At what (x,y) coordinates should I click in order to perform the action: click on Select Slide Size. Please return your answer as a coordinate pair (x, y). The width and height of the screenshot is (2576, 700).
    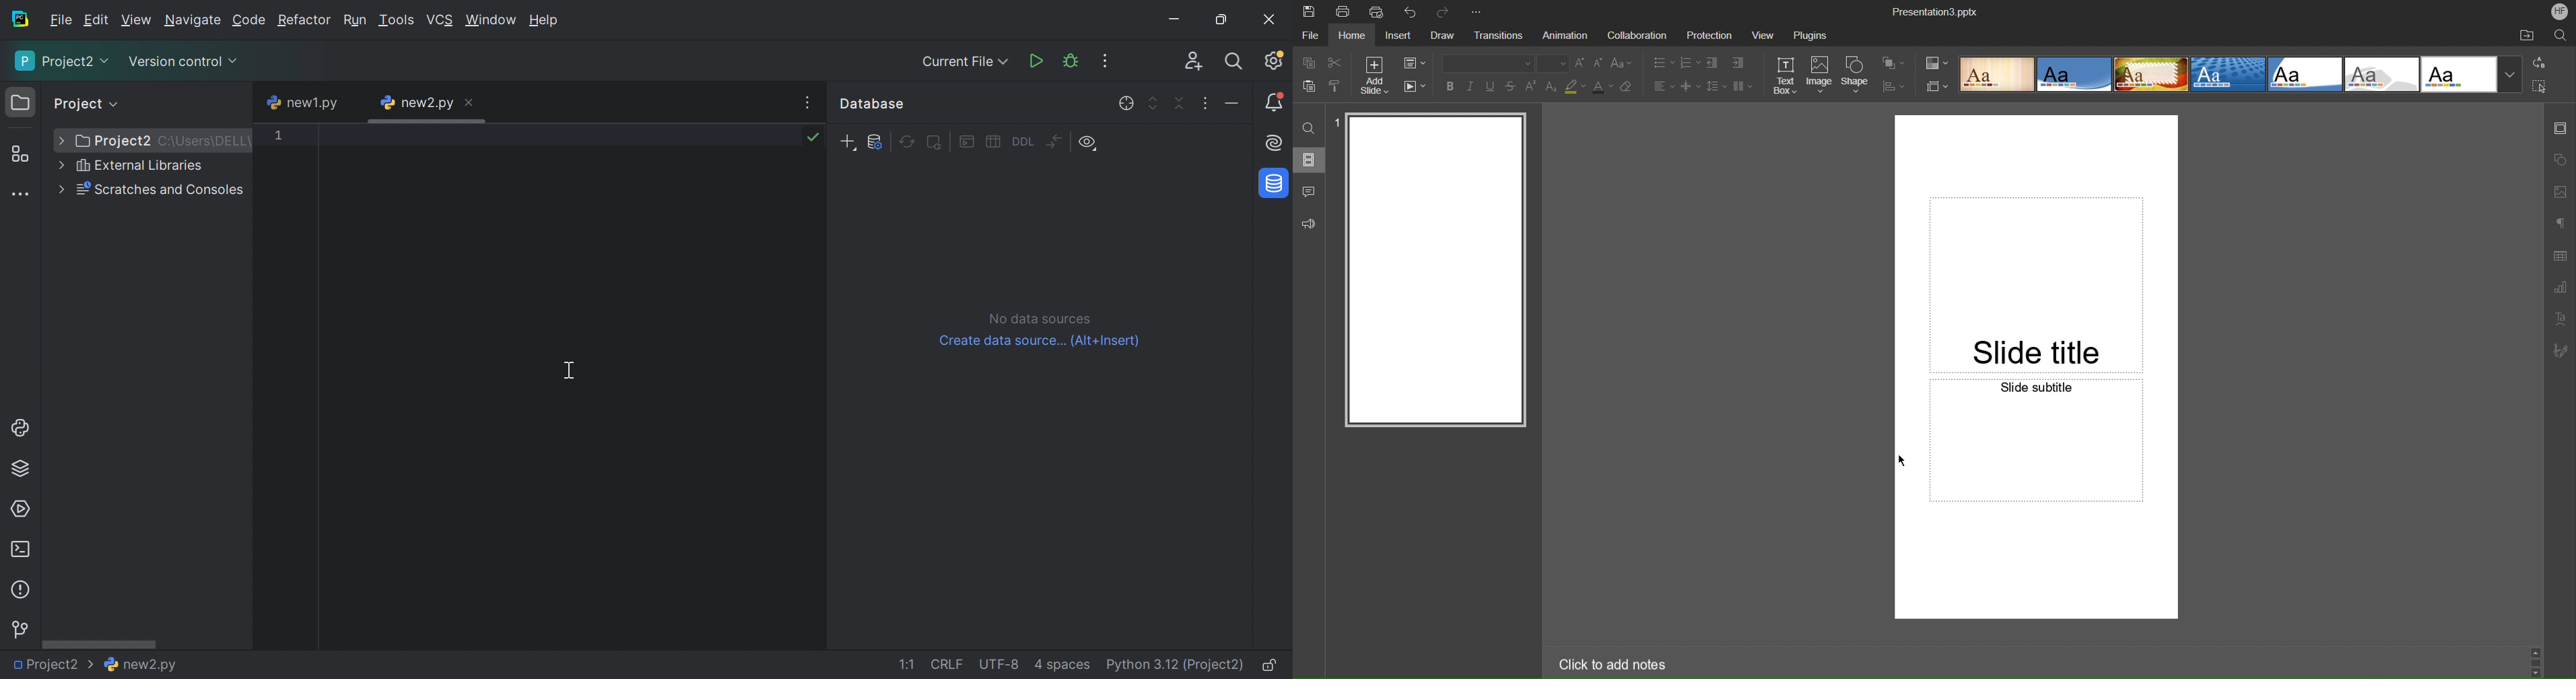
    Looking at the image, I should click on (1937, 86).